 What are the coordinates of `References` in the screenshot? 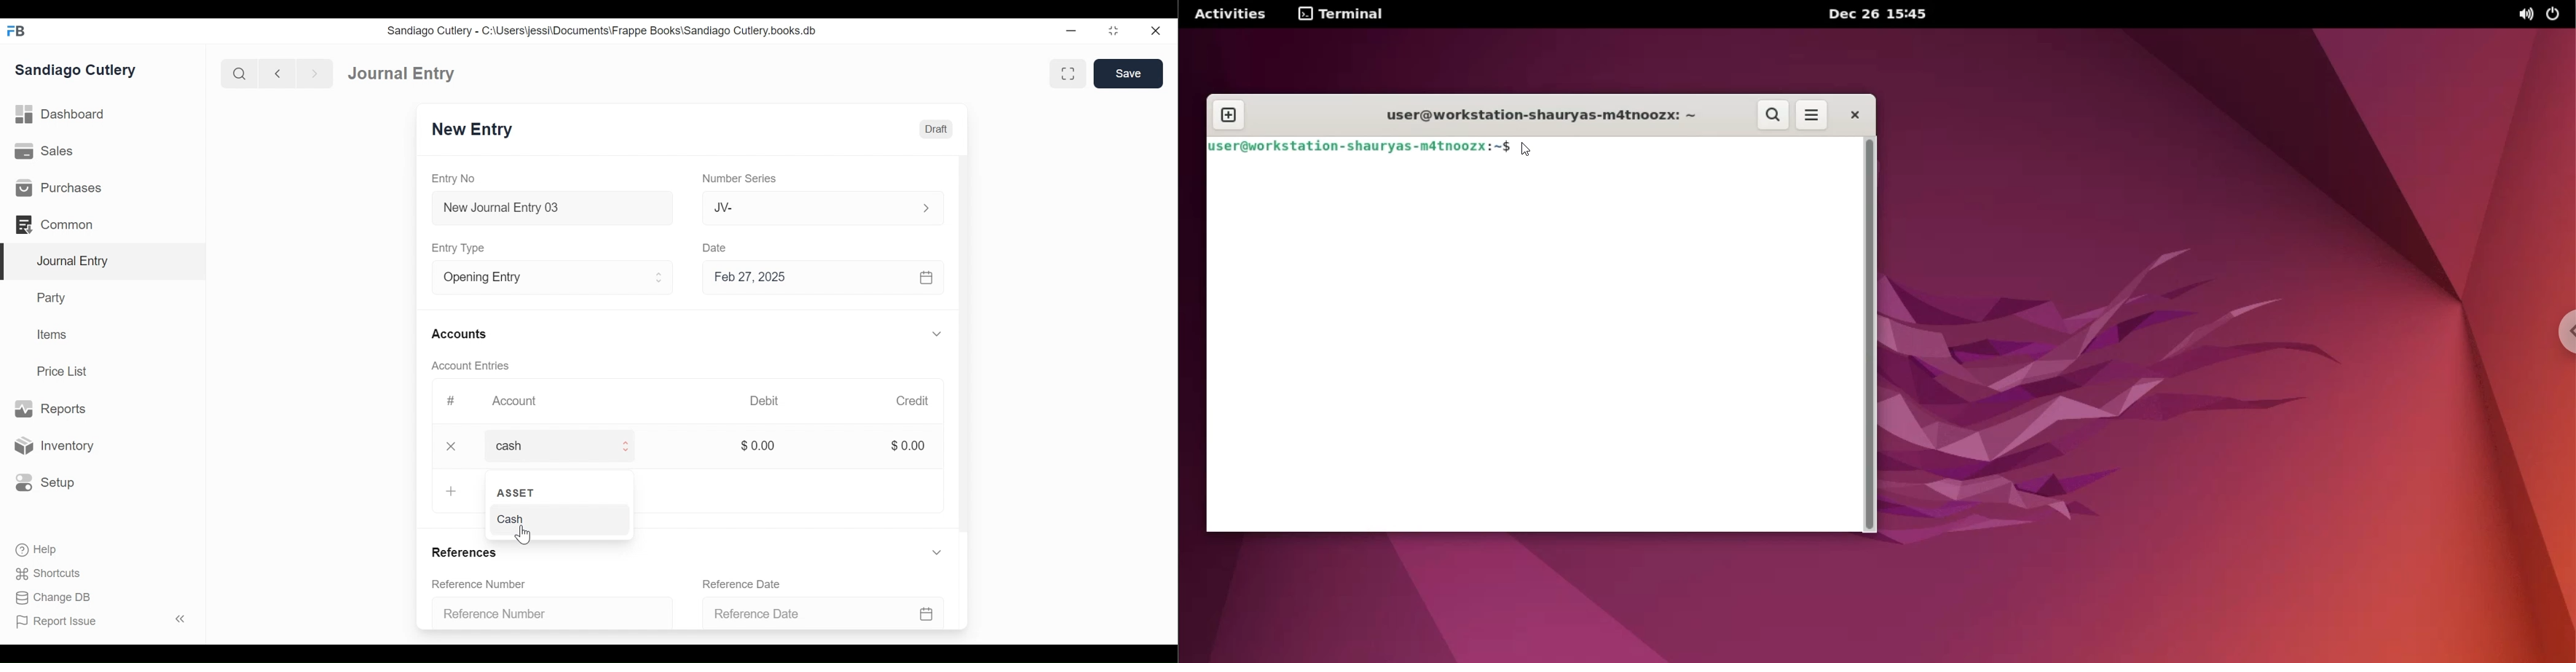 It's located at (469, 551).